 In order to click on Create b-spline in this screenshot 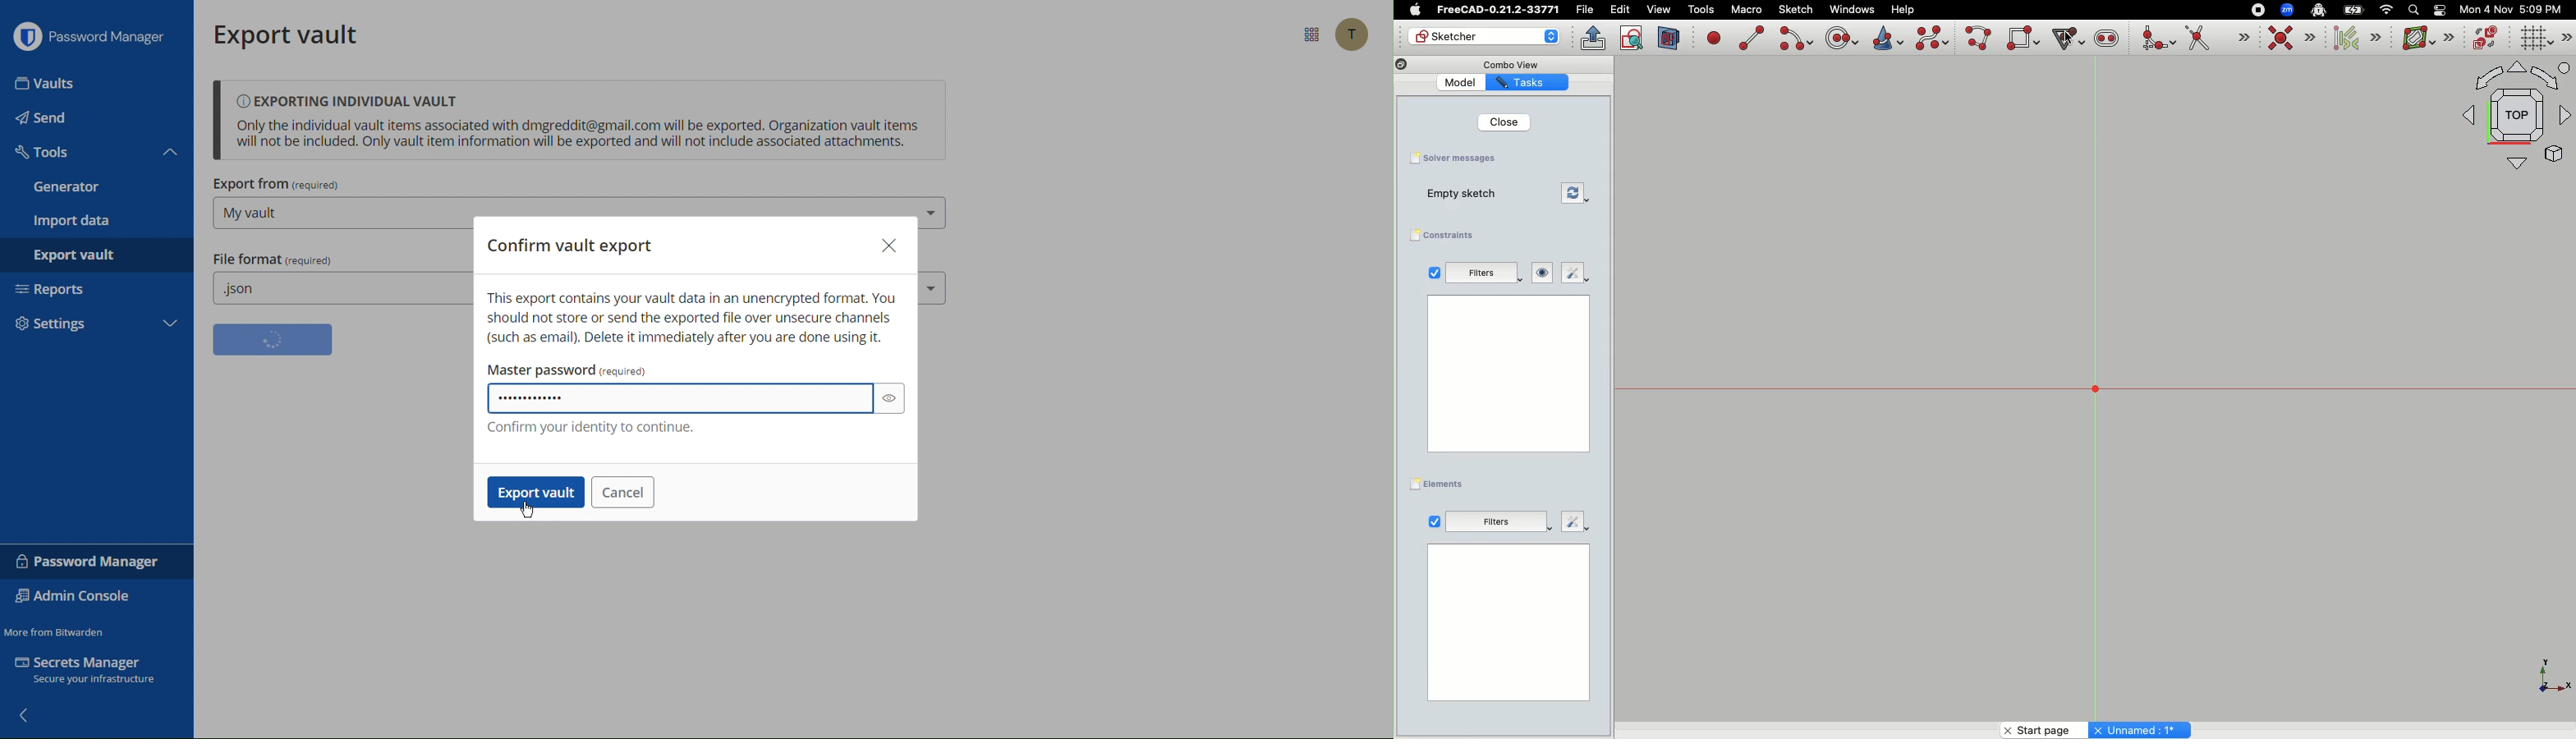, I will do `click(1932, 38)`.